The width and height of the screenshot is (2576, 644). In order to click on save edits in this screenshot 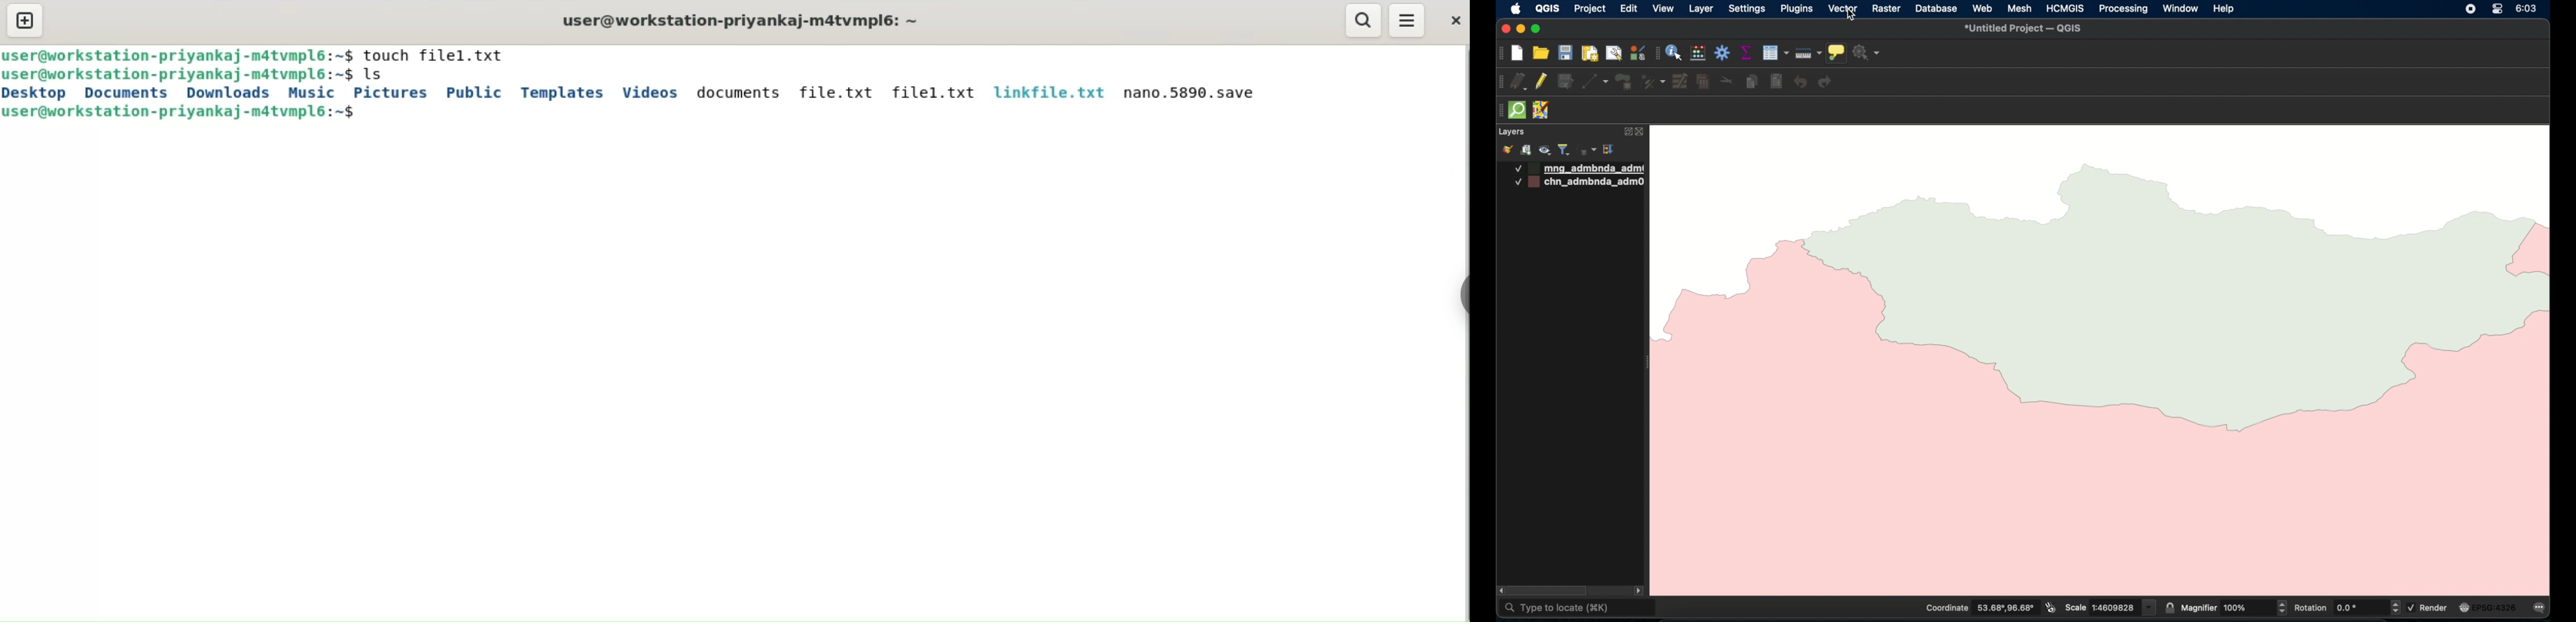, I will do `click(1566, 82)`.